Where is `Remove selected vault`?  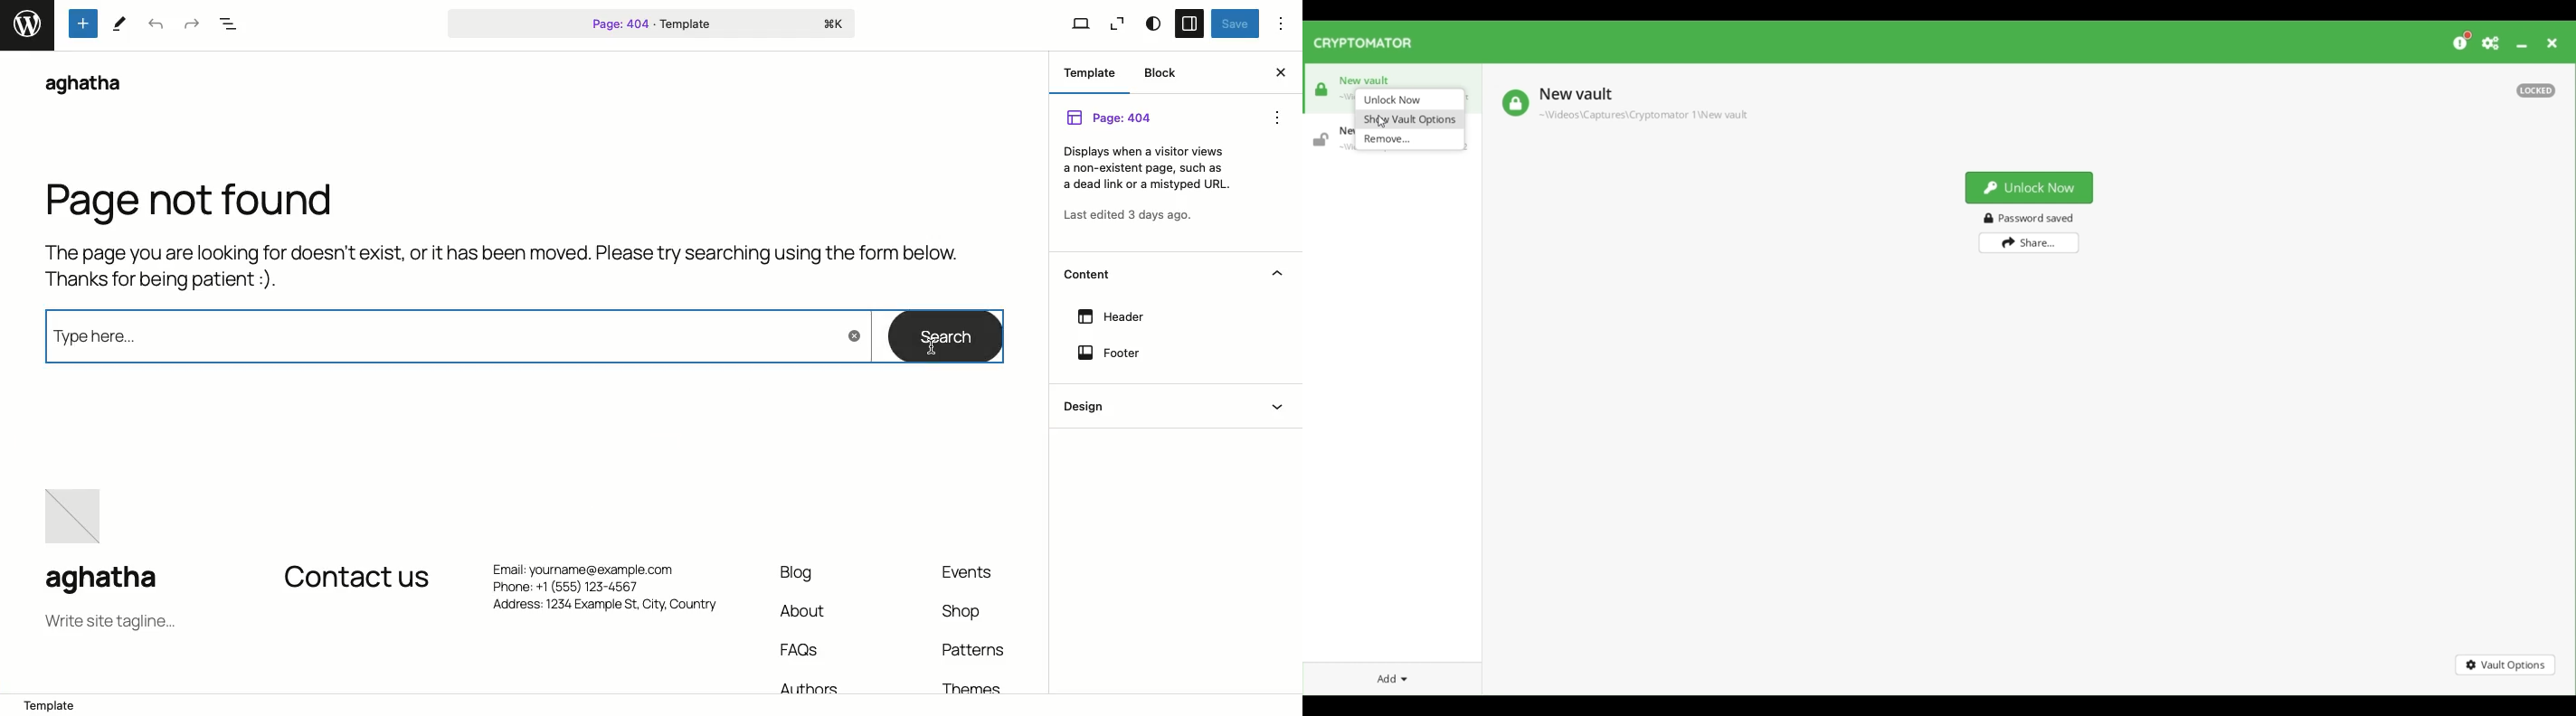 Remove selected vault is located at coordinates (1410, 139).